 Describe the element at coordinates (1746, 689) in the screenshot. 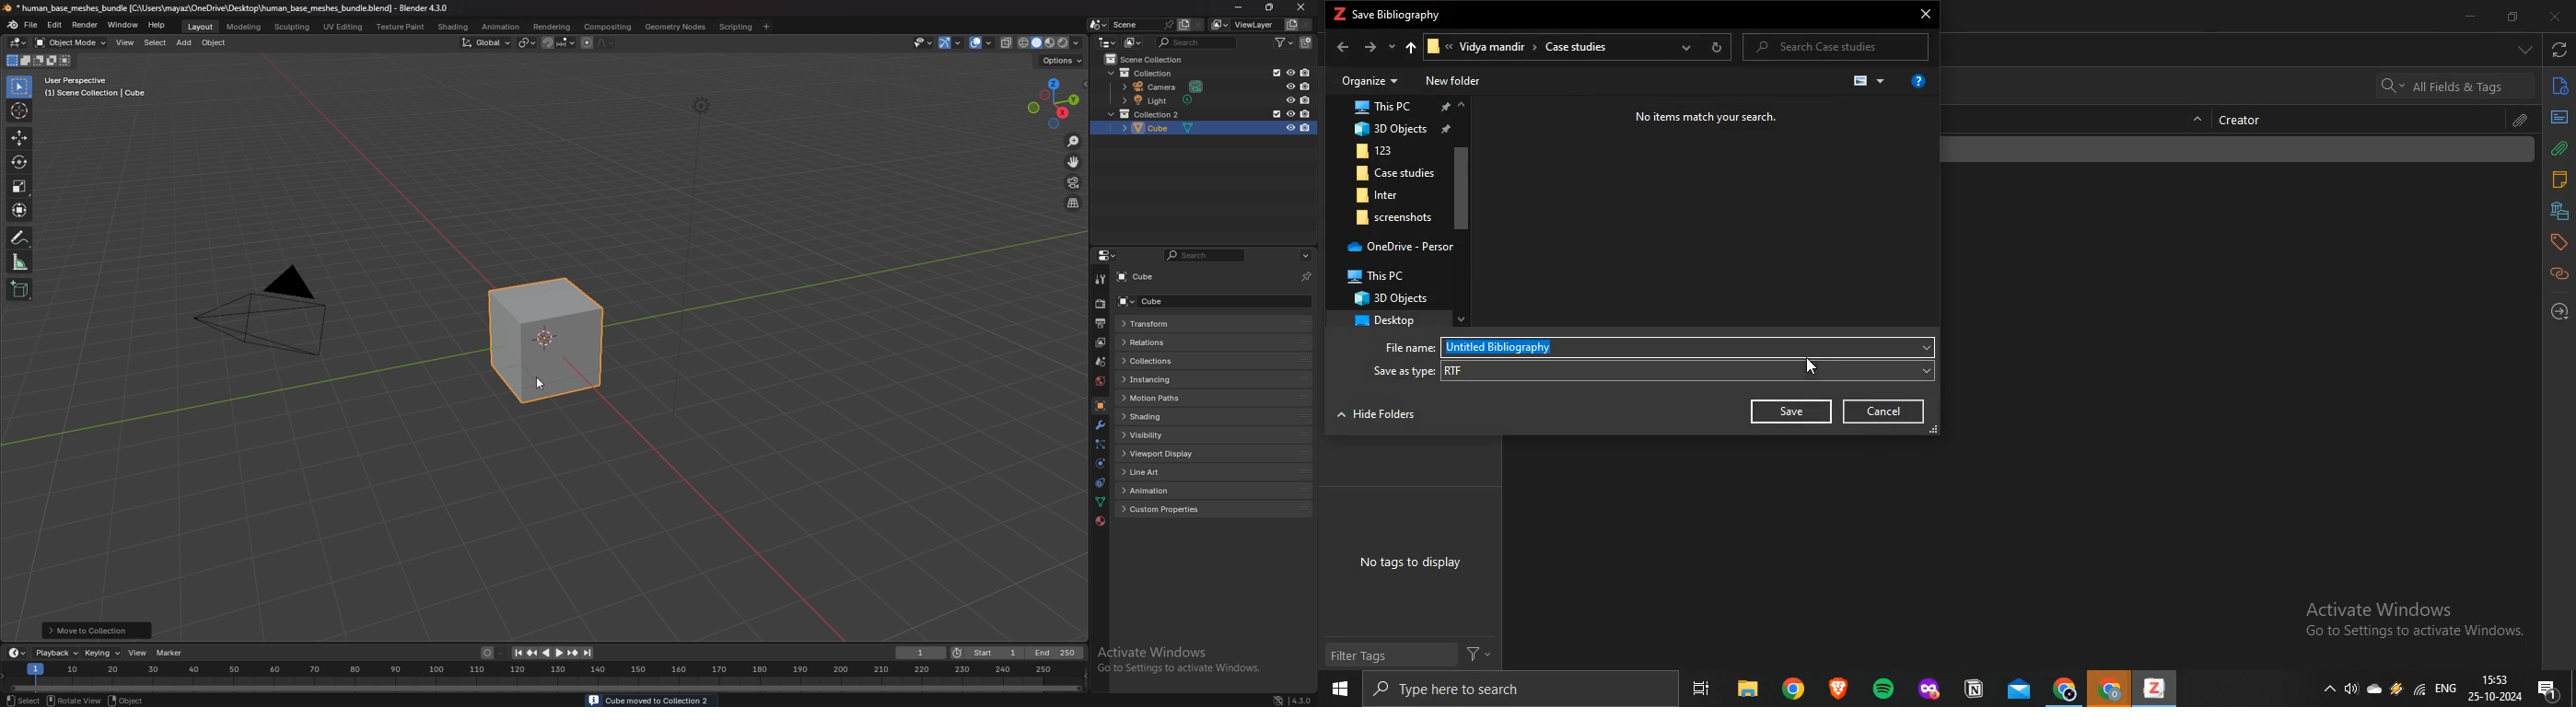

I see `files` at that location.